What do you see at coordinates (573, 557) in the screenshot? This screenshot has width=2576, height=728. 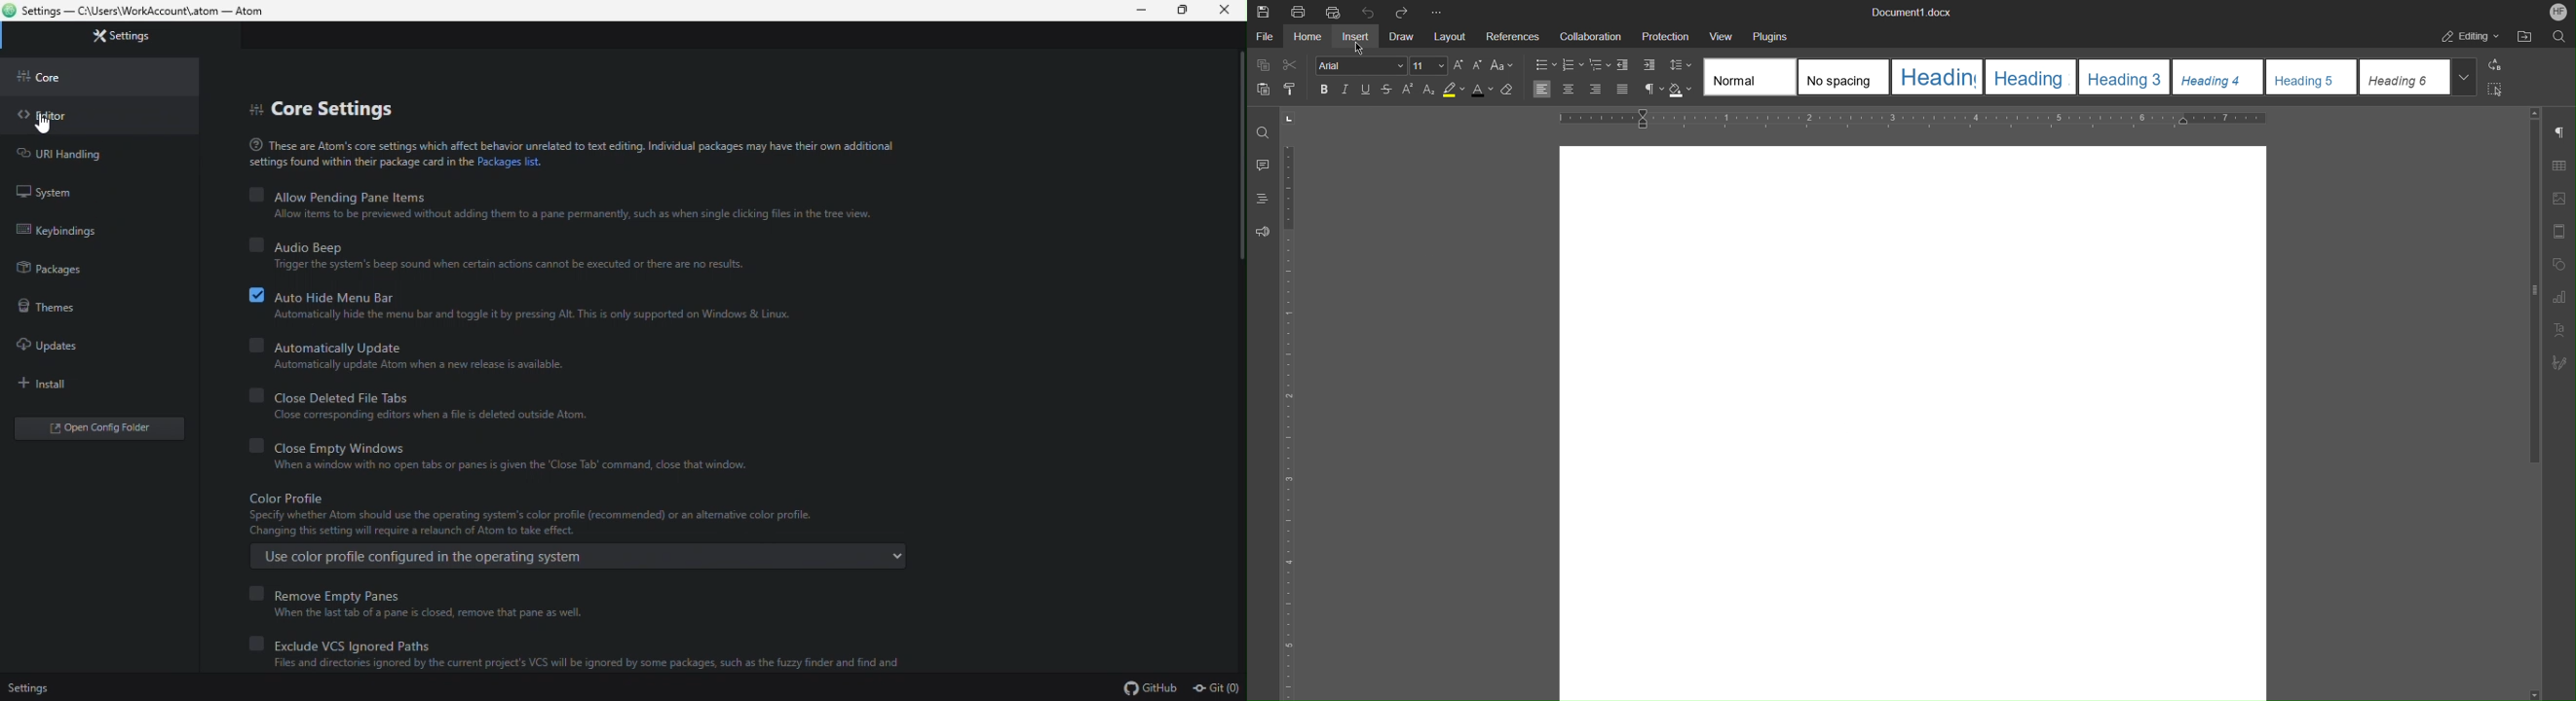 I see `Use color profile configured in the operating system ` at bounding box center [573, 557].